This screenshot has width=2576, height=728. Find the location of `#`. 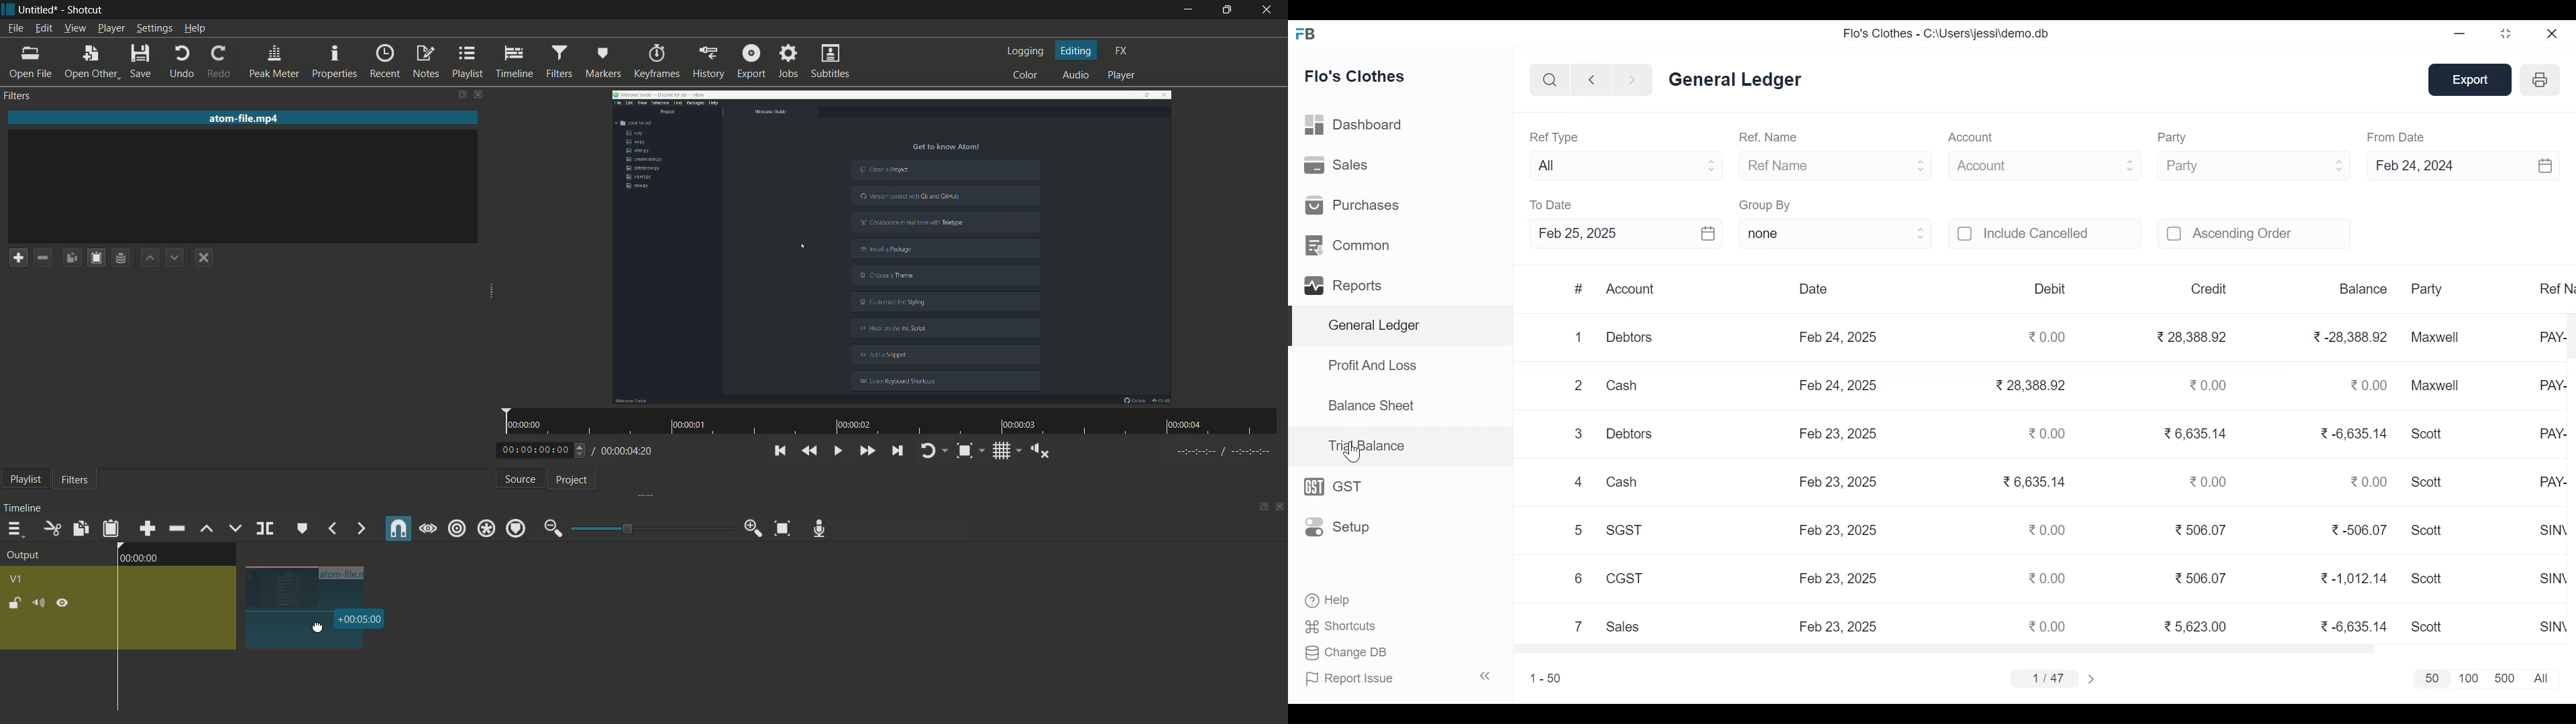

# is located at coordinates (1578, 289).